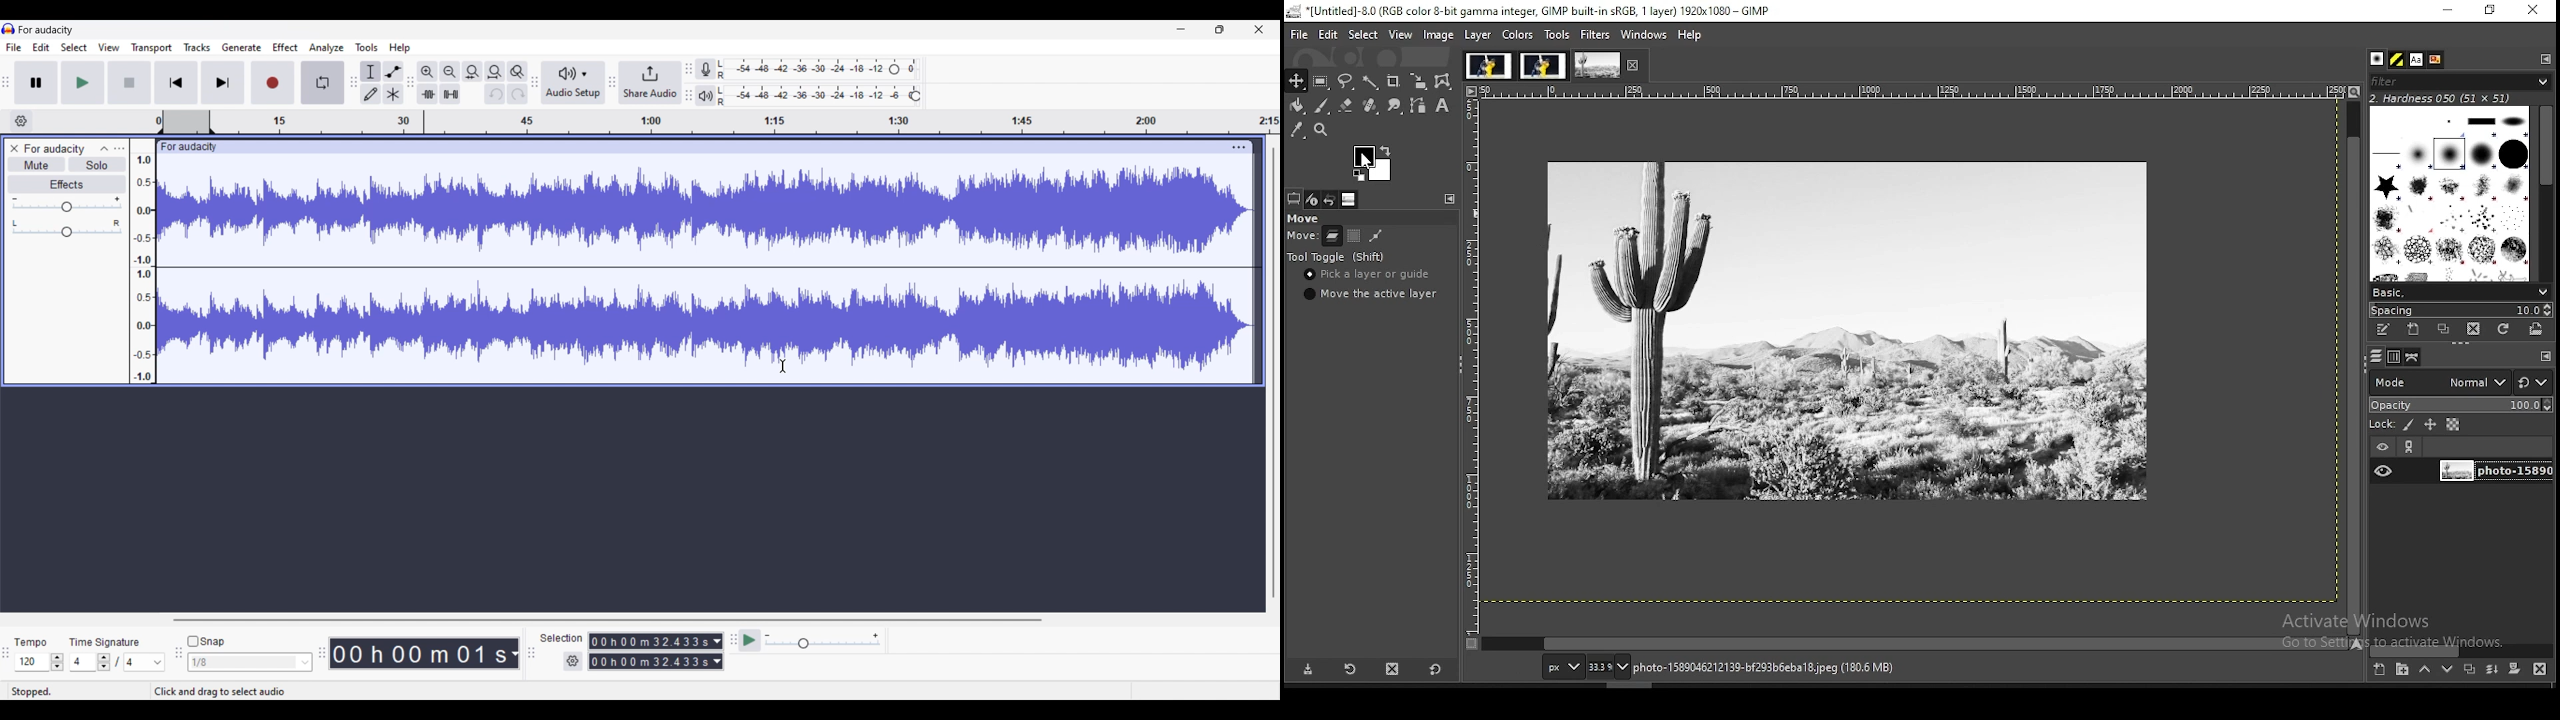  Describe the element at coordinates (894, 69) in the screenshot. I see `Header to change recording level` at that location.